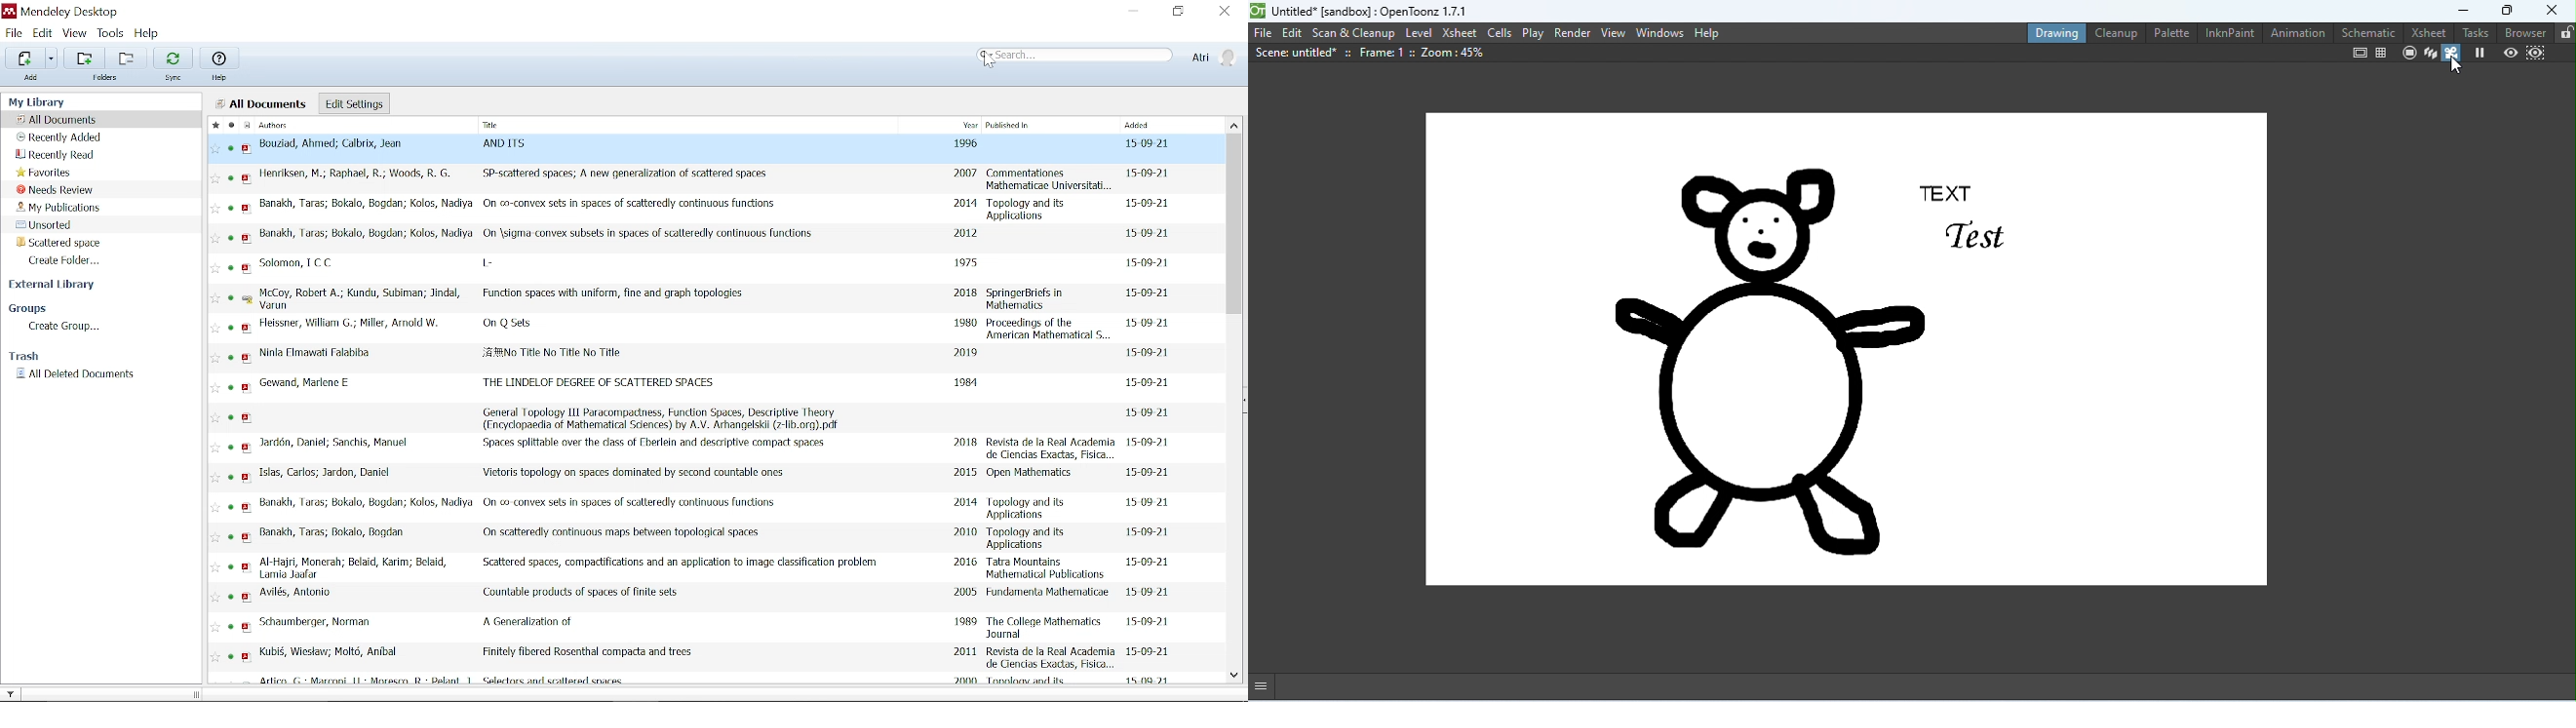  Describe the element at coordinates (215, 566) in the screenshot. I see `Add to favorite` at that location.